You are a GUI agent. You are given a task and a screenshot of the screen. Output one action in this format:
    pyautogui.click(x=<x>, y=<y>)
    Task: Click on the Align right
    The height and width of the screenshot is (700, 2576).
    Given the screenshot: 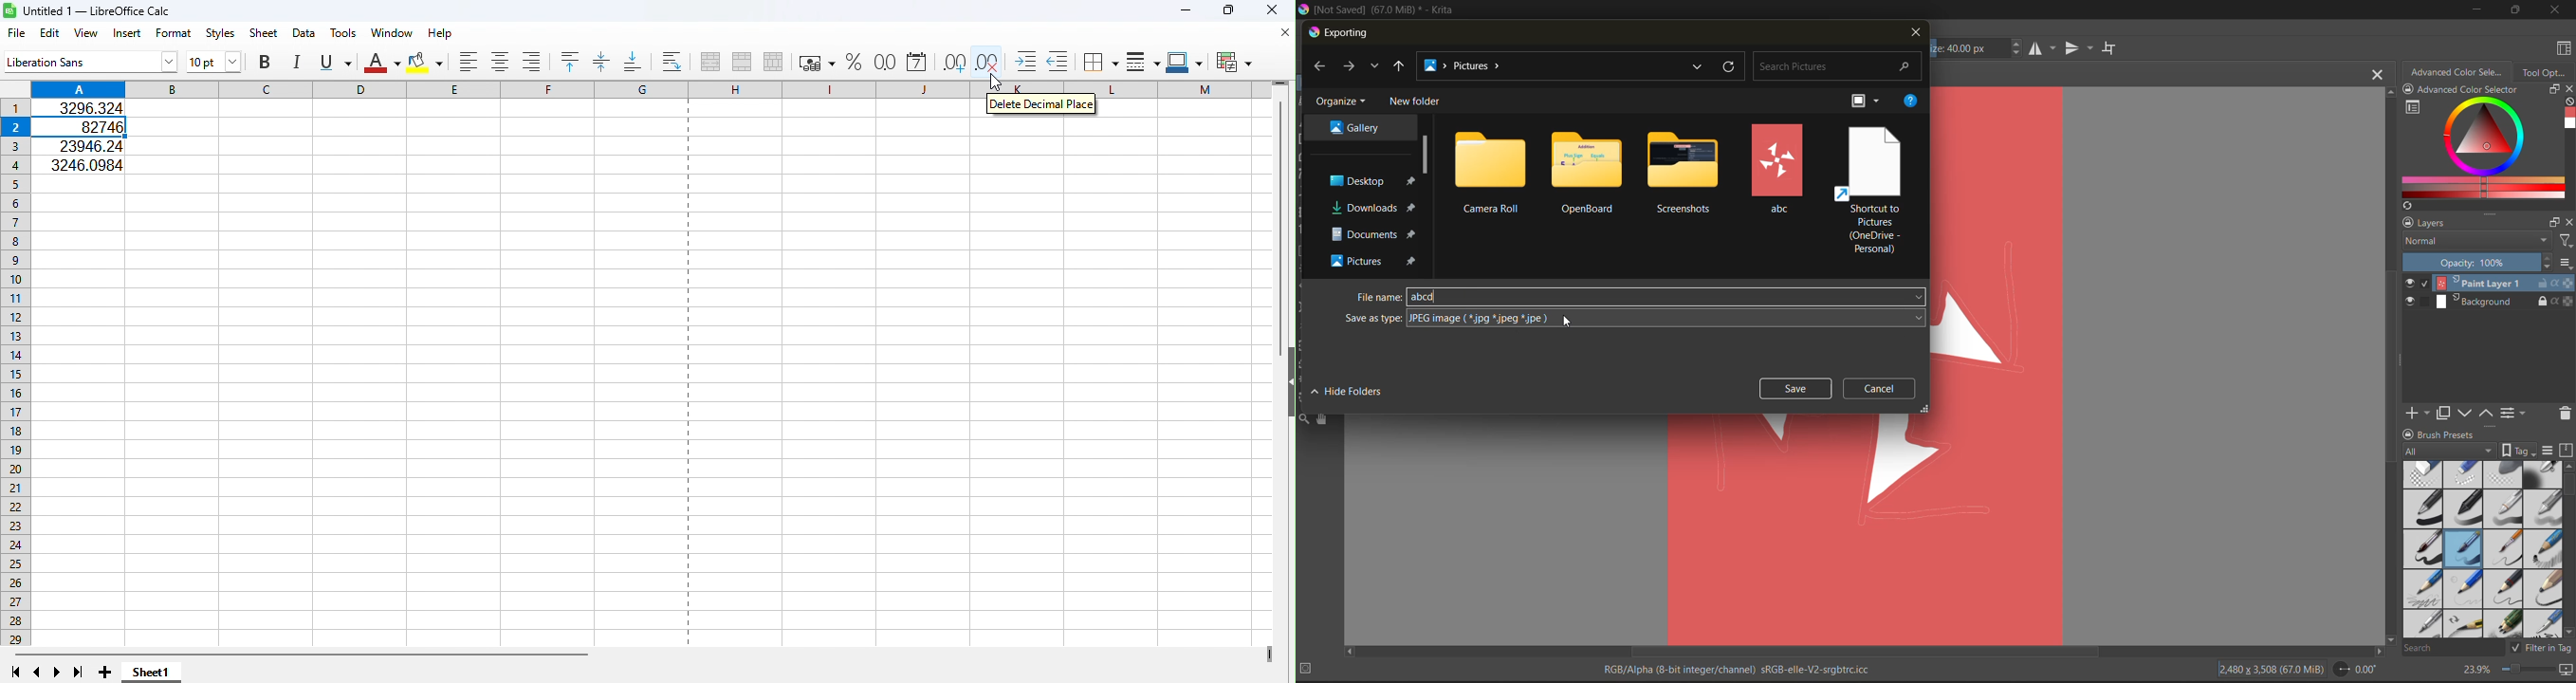 What is the action you would take?
    pyautogui.click(x=528, y=63)
    